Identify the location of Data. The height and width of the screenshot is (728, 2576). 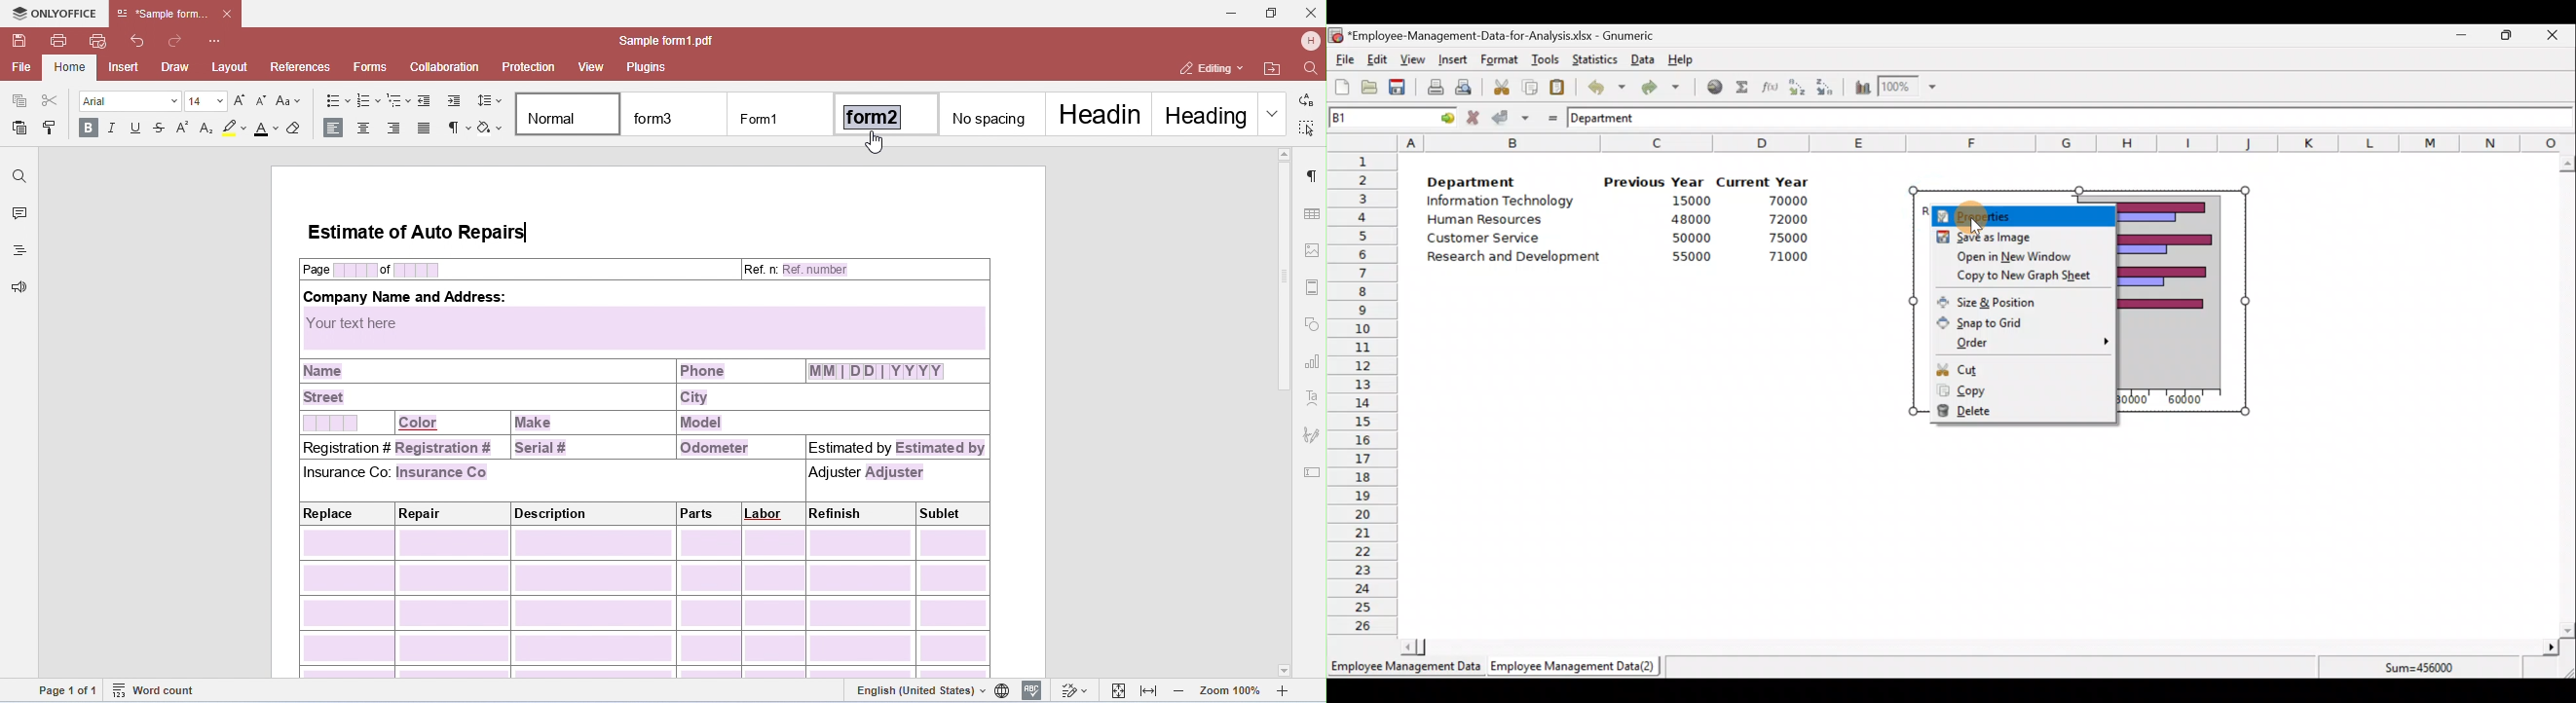
(1643, 59).